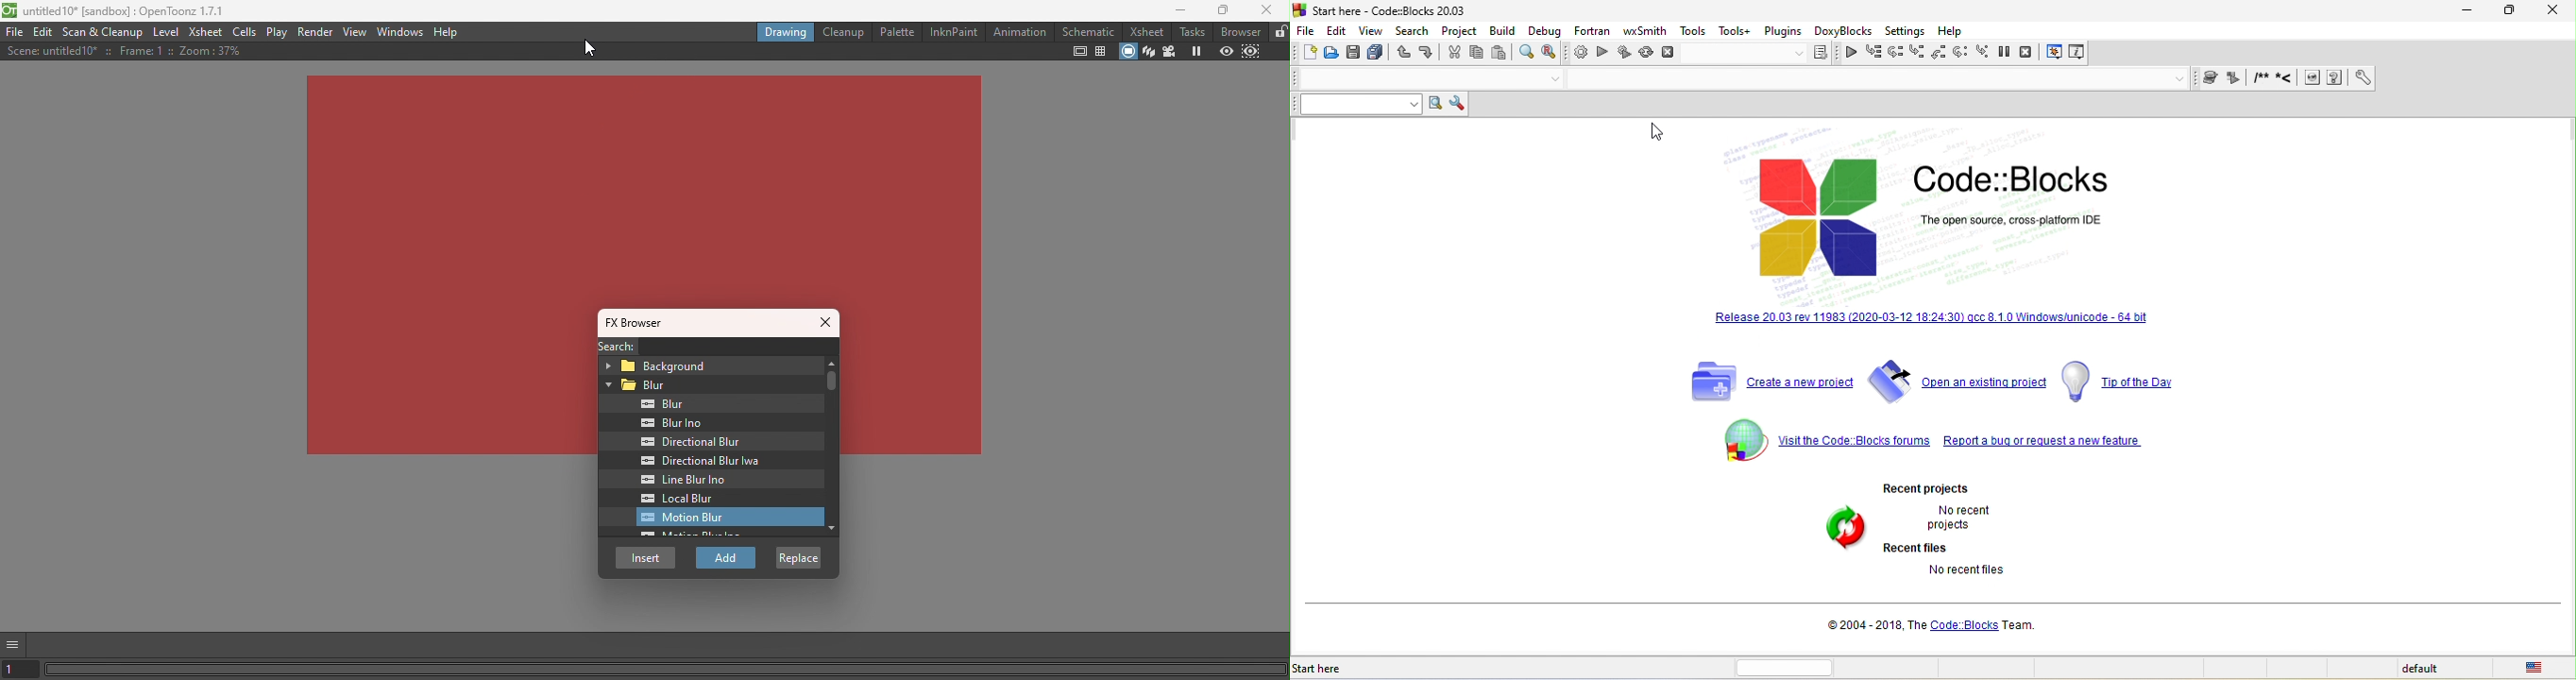  I want to click on open, so click(1331, 54).